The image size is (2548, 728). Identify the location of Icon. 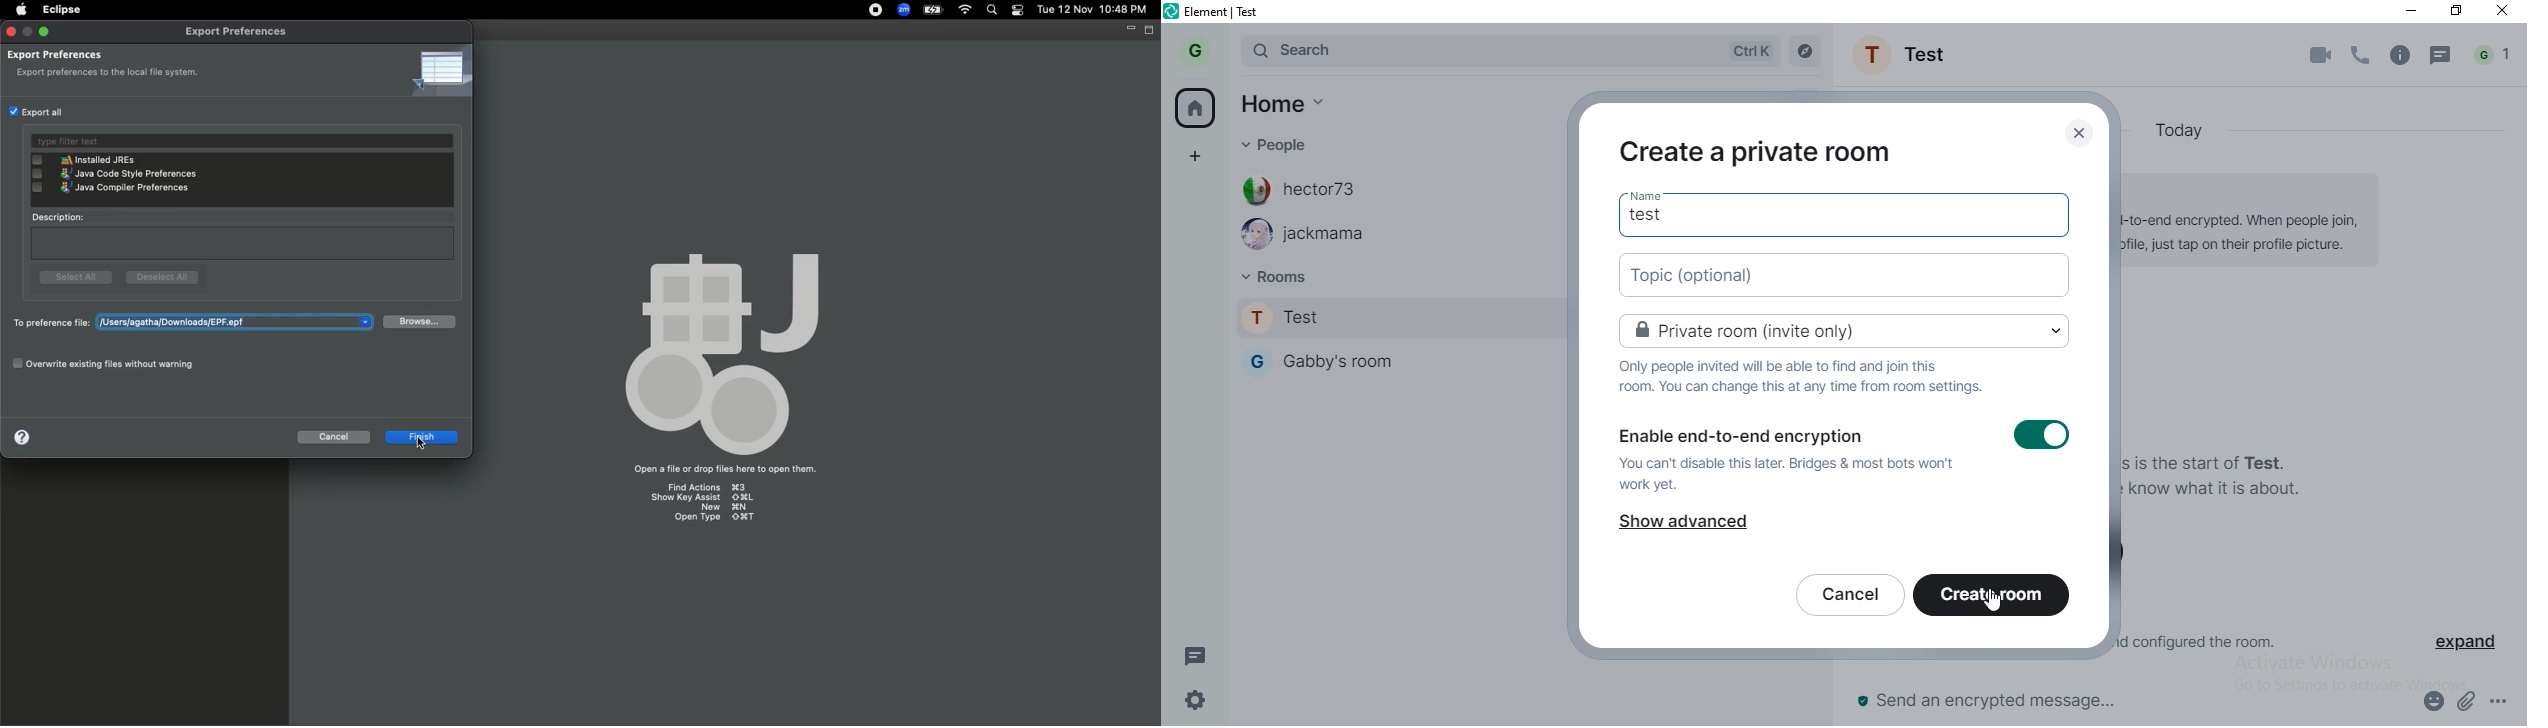
(440, 73).